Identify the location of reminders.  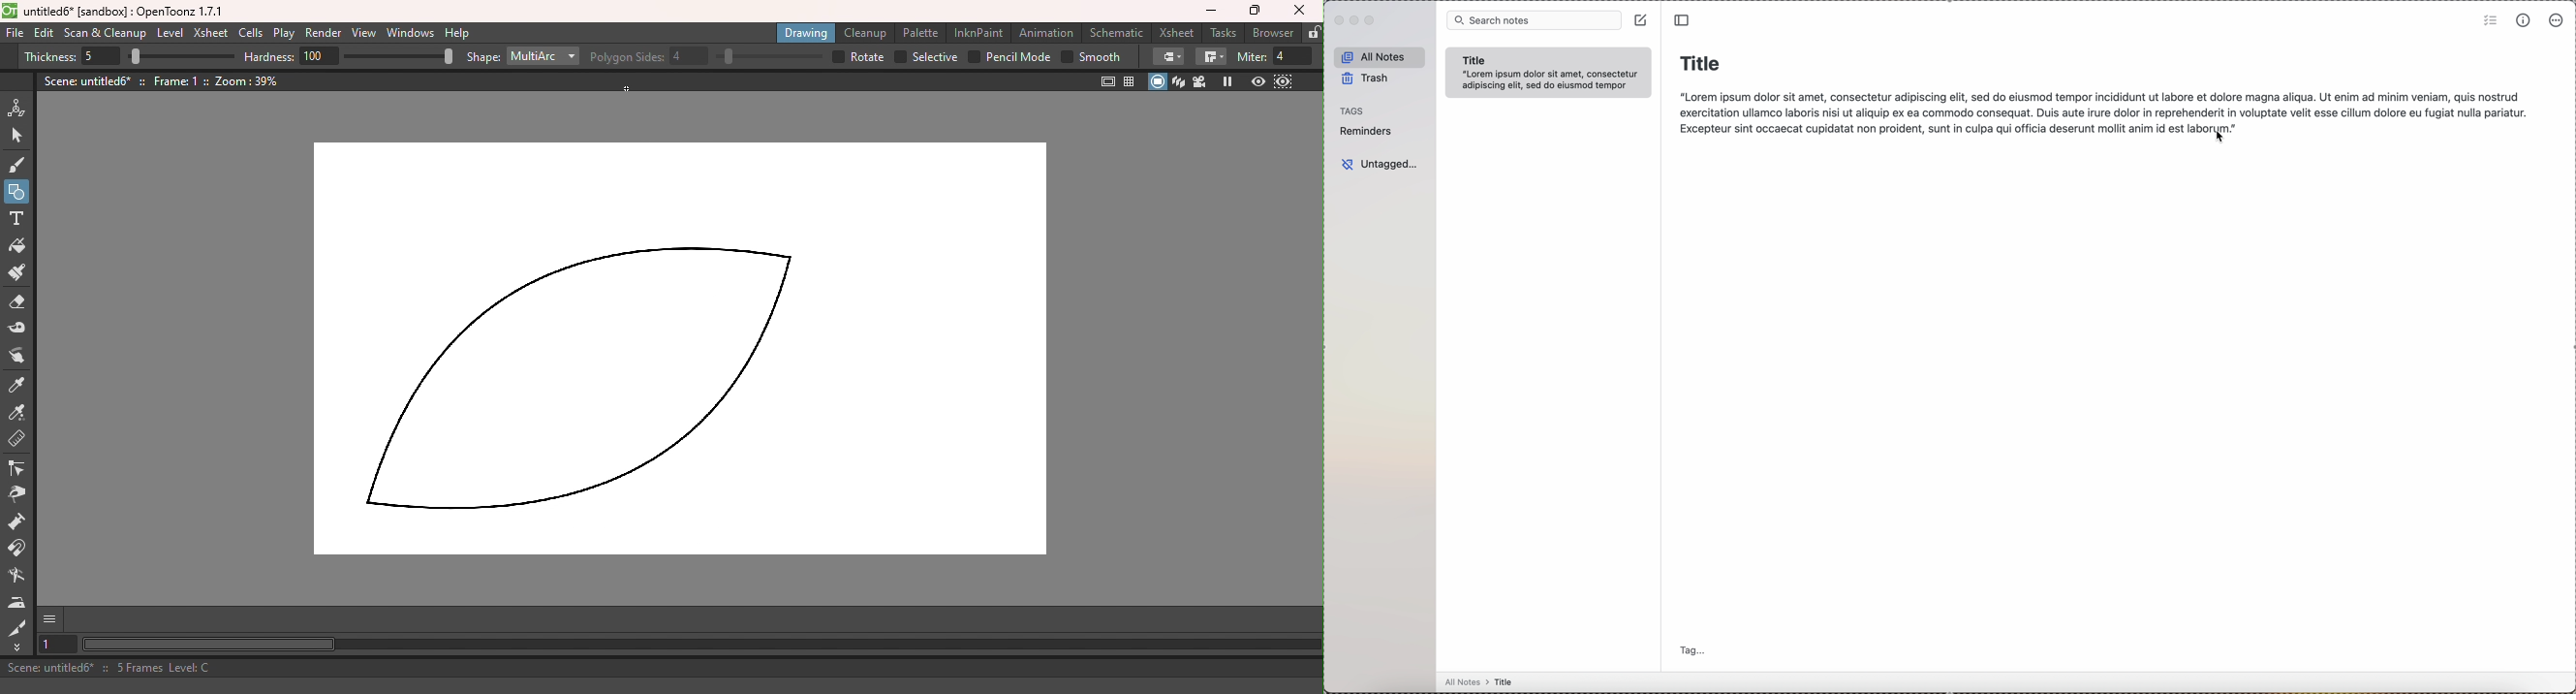
(1369, 133).